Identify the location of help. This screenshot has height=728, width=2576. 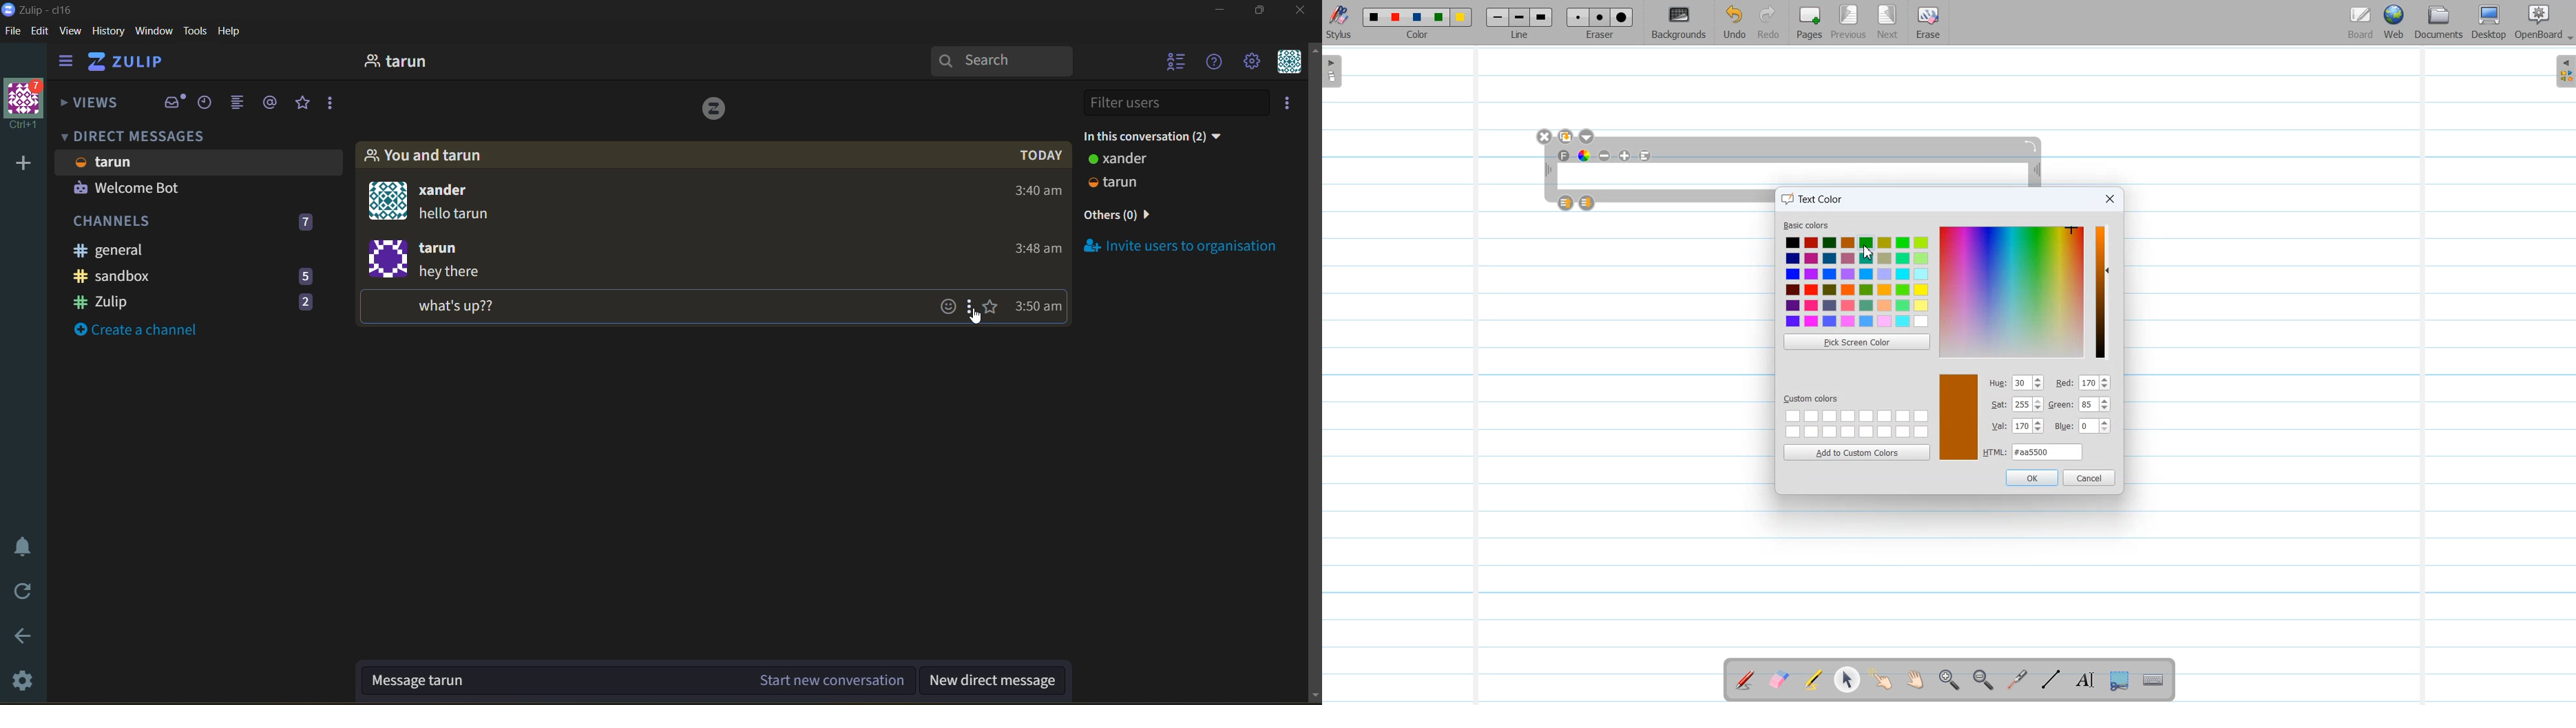
(234, 33).